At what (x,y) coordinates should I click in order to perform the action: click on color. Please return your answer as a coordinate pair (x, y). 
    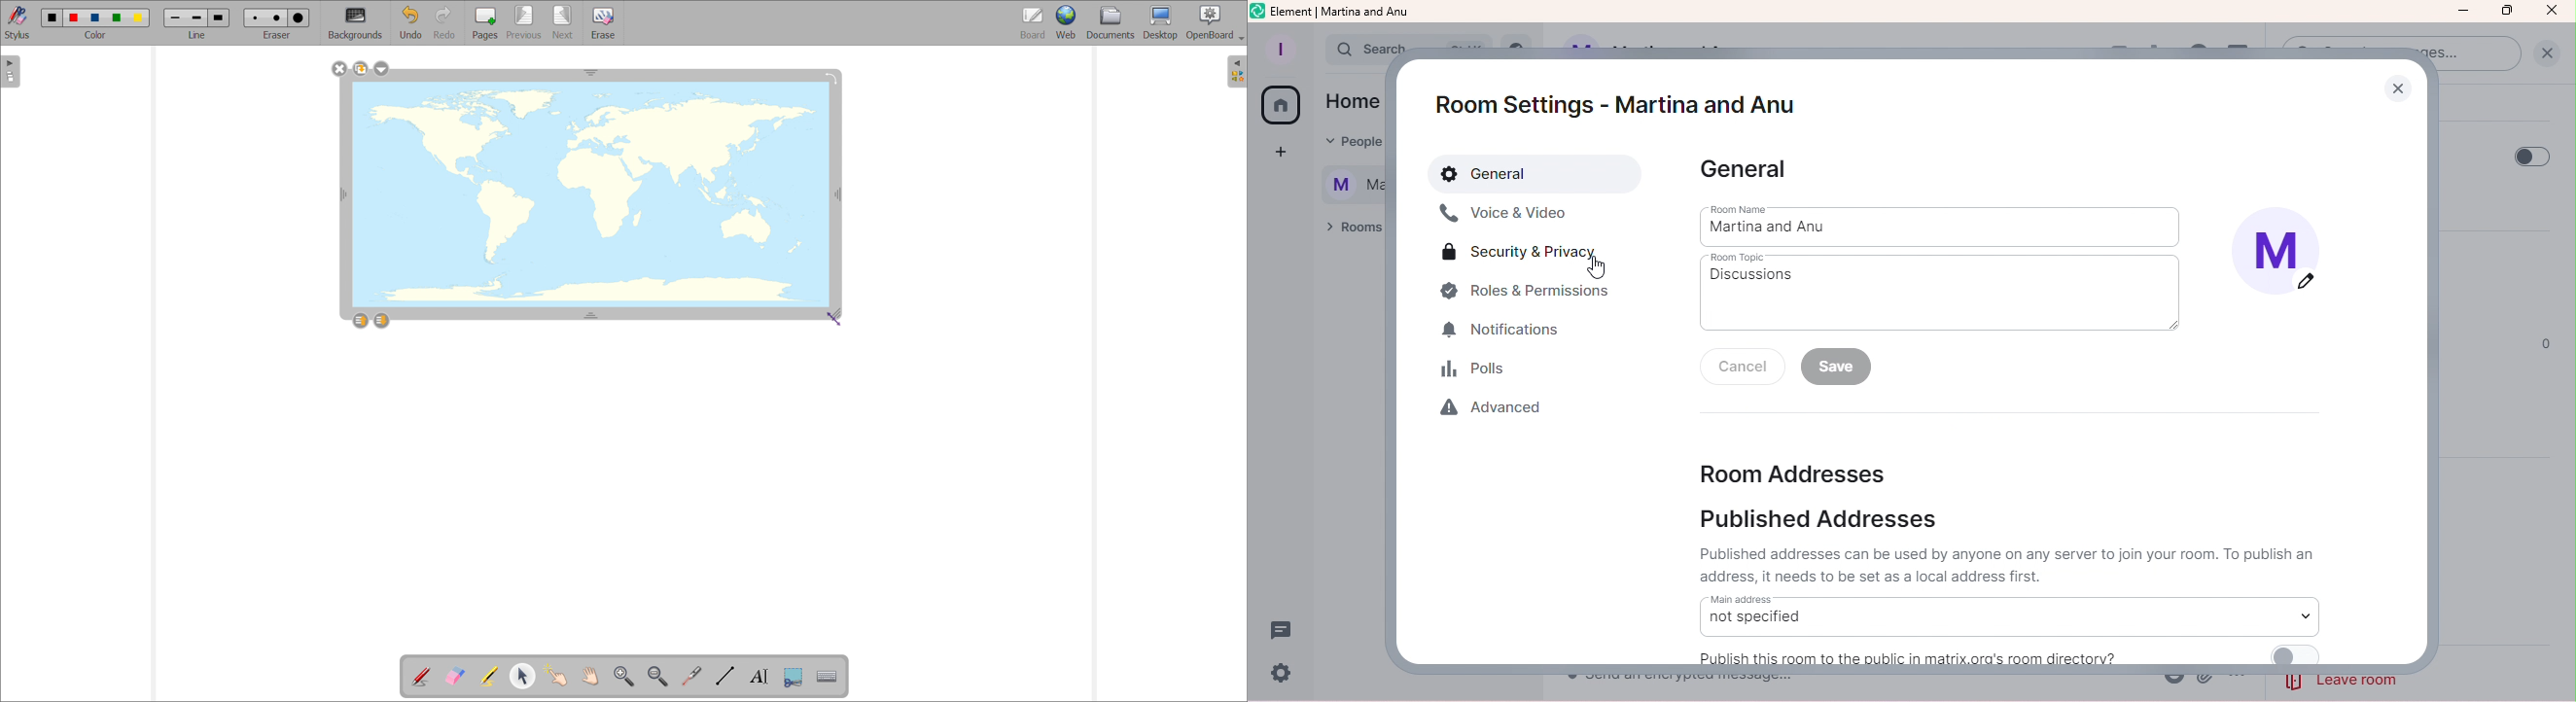
    Looking at the image, I should click on (98, 35).